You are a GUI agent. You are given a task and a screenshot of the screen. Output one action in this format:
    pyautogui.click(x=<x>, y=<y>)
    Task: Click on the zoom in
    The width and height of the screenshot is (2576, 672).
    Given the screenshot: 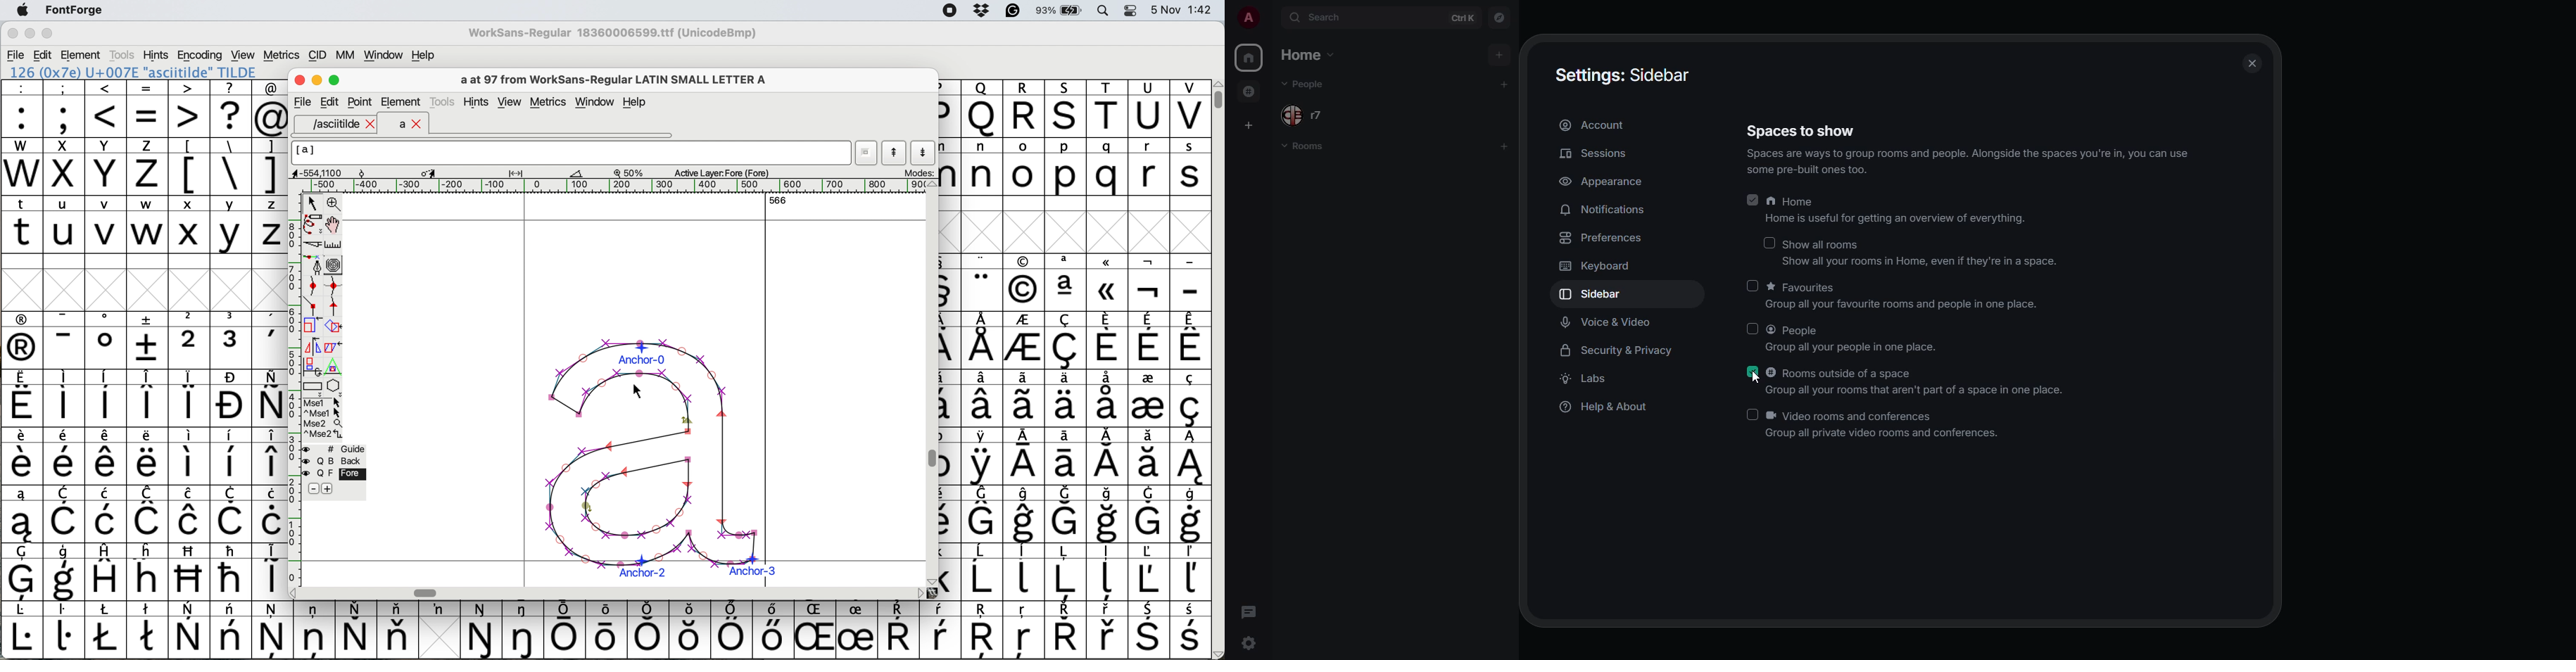 What is the action you would take?
    pyautogui.click(x=336, y=205)
    